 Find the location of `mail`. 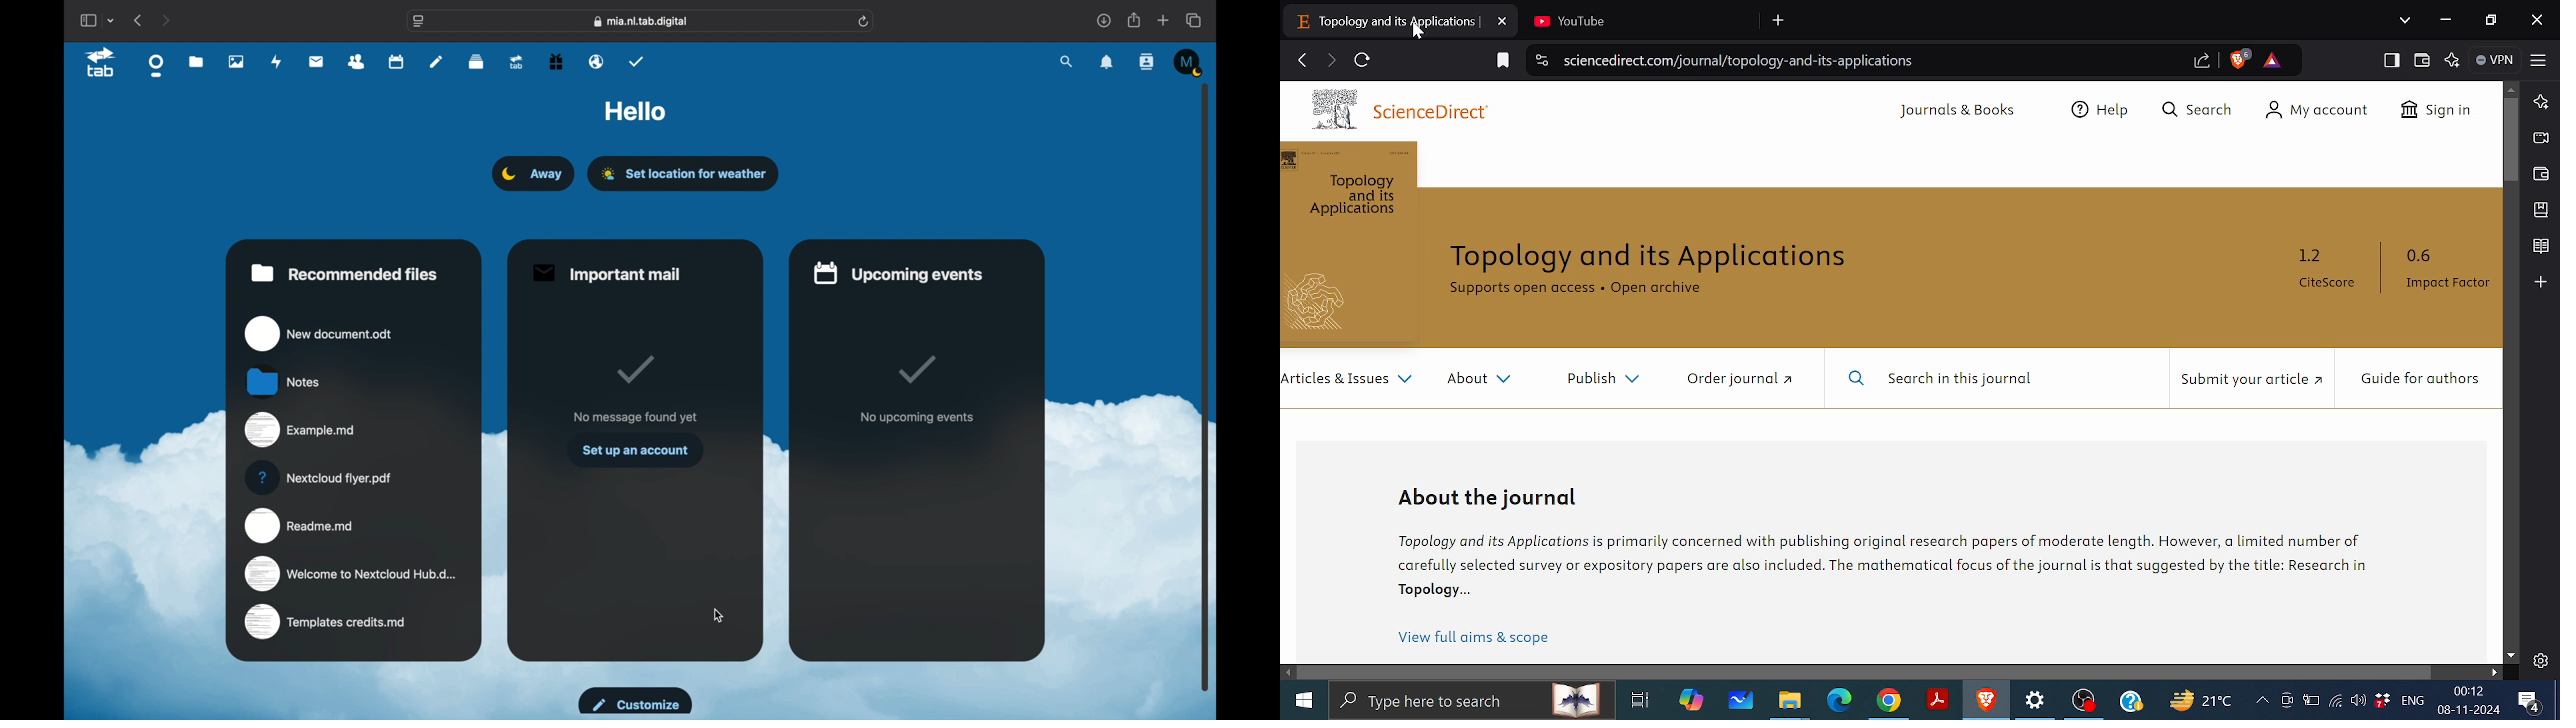

mail is located at coordinates (317, 61).